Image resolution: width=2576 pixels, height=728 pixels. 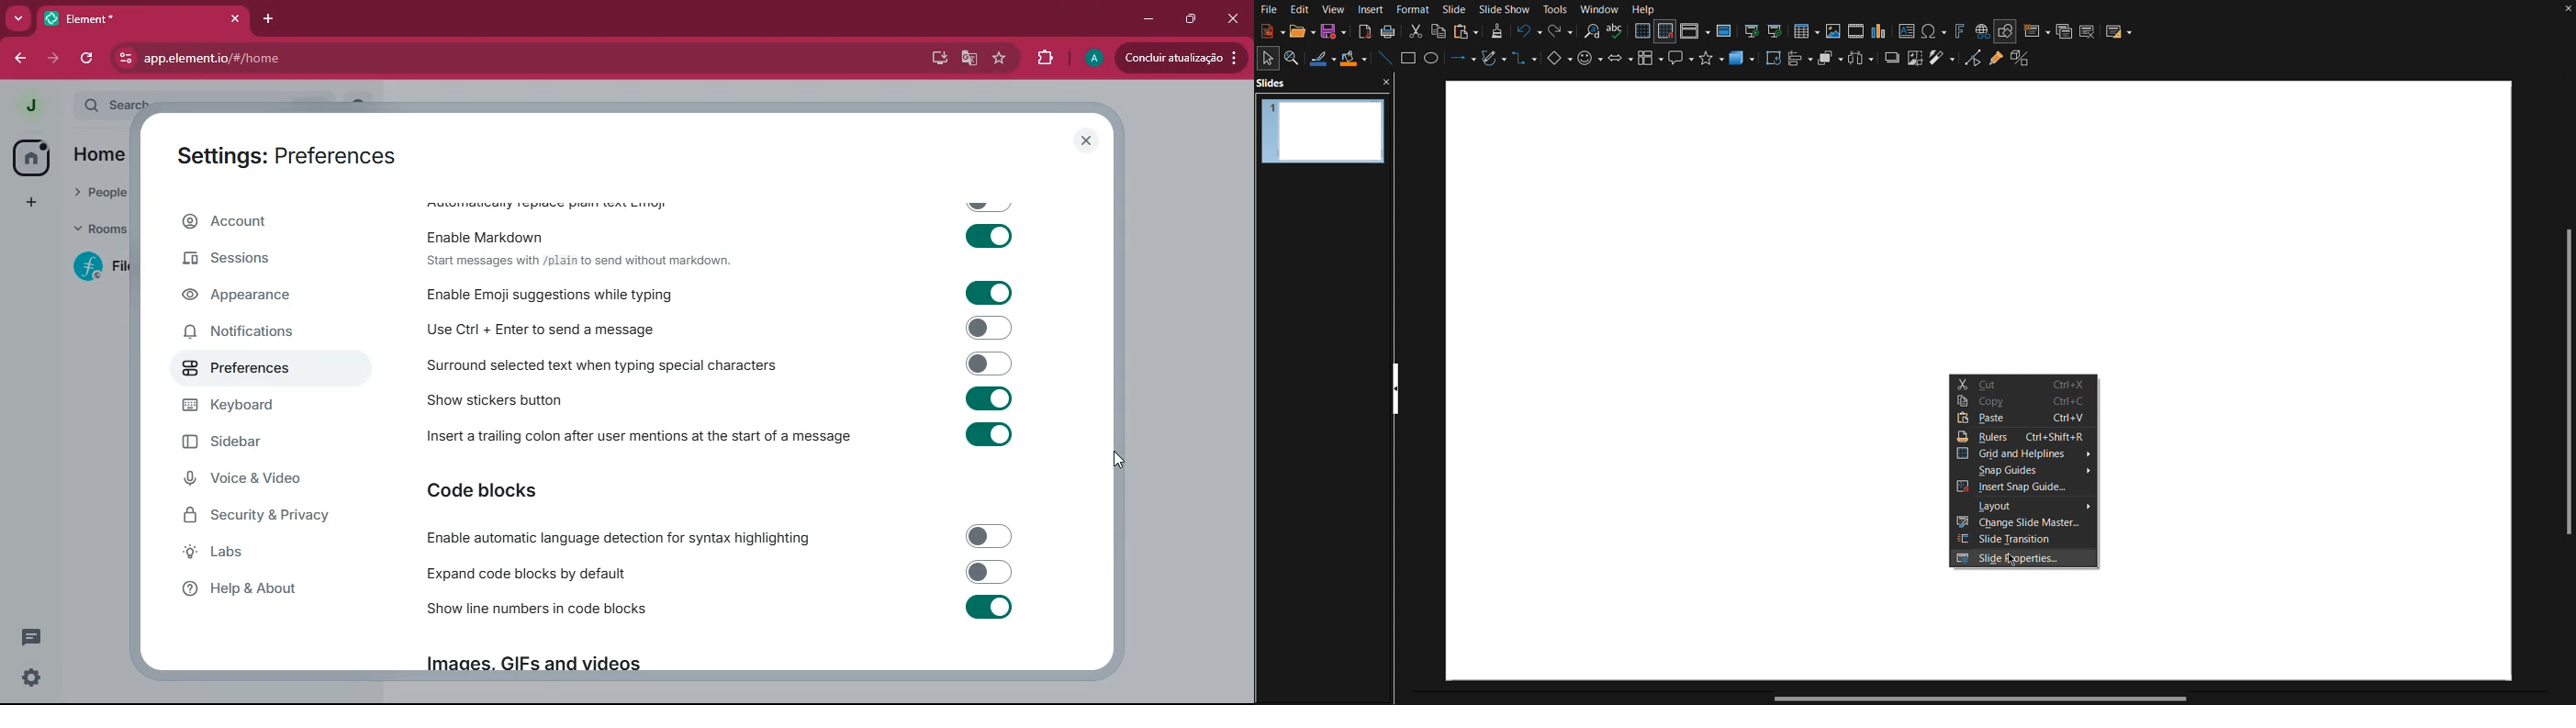 What do you see at coordinates (2089, 30) in the screenshot?
I see `Delete Slide` at bounding box center [2089, 30].